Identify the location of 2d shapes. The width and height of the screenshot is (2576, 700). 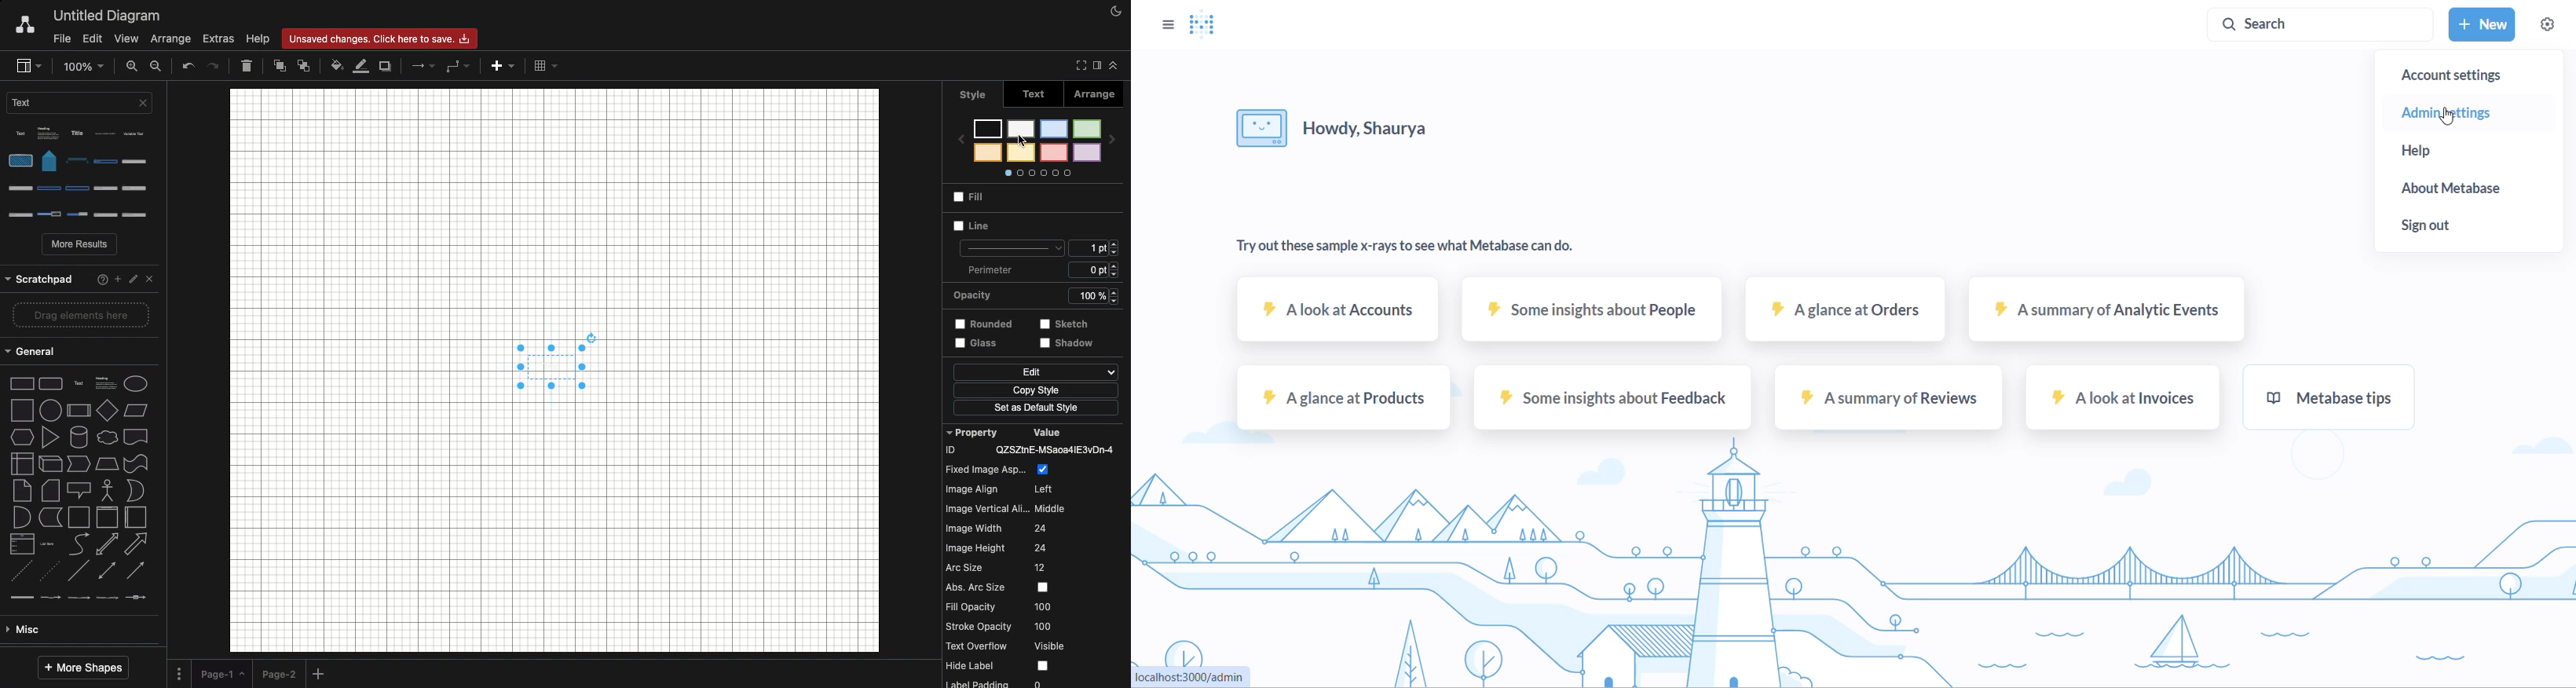
(80, 320).